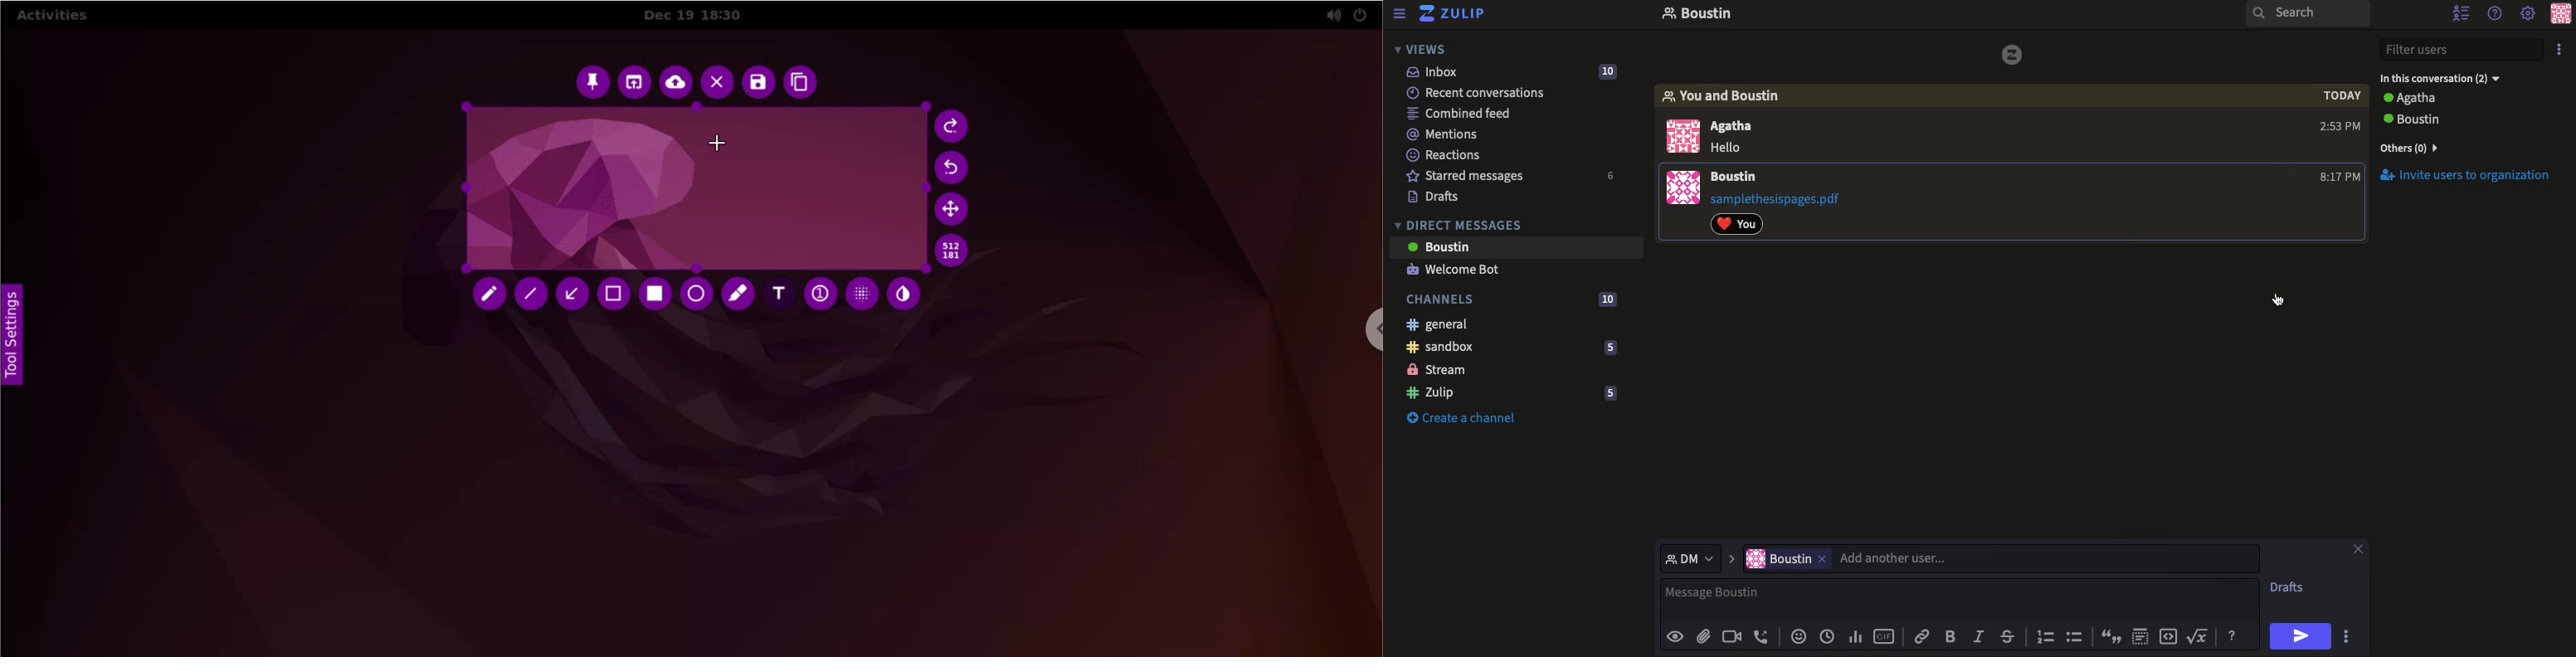 This screenshot has width=2576, height=672. I want to click on Options, so click(2345, 635).